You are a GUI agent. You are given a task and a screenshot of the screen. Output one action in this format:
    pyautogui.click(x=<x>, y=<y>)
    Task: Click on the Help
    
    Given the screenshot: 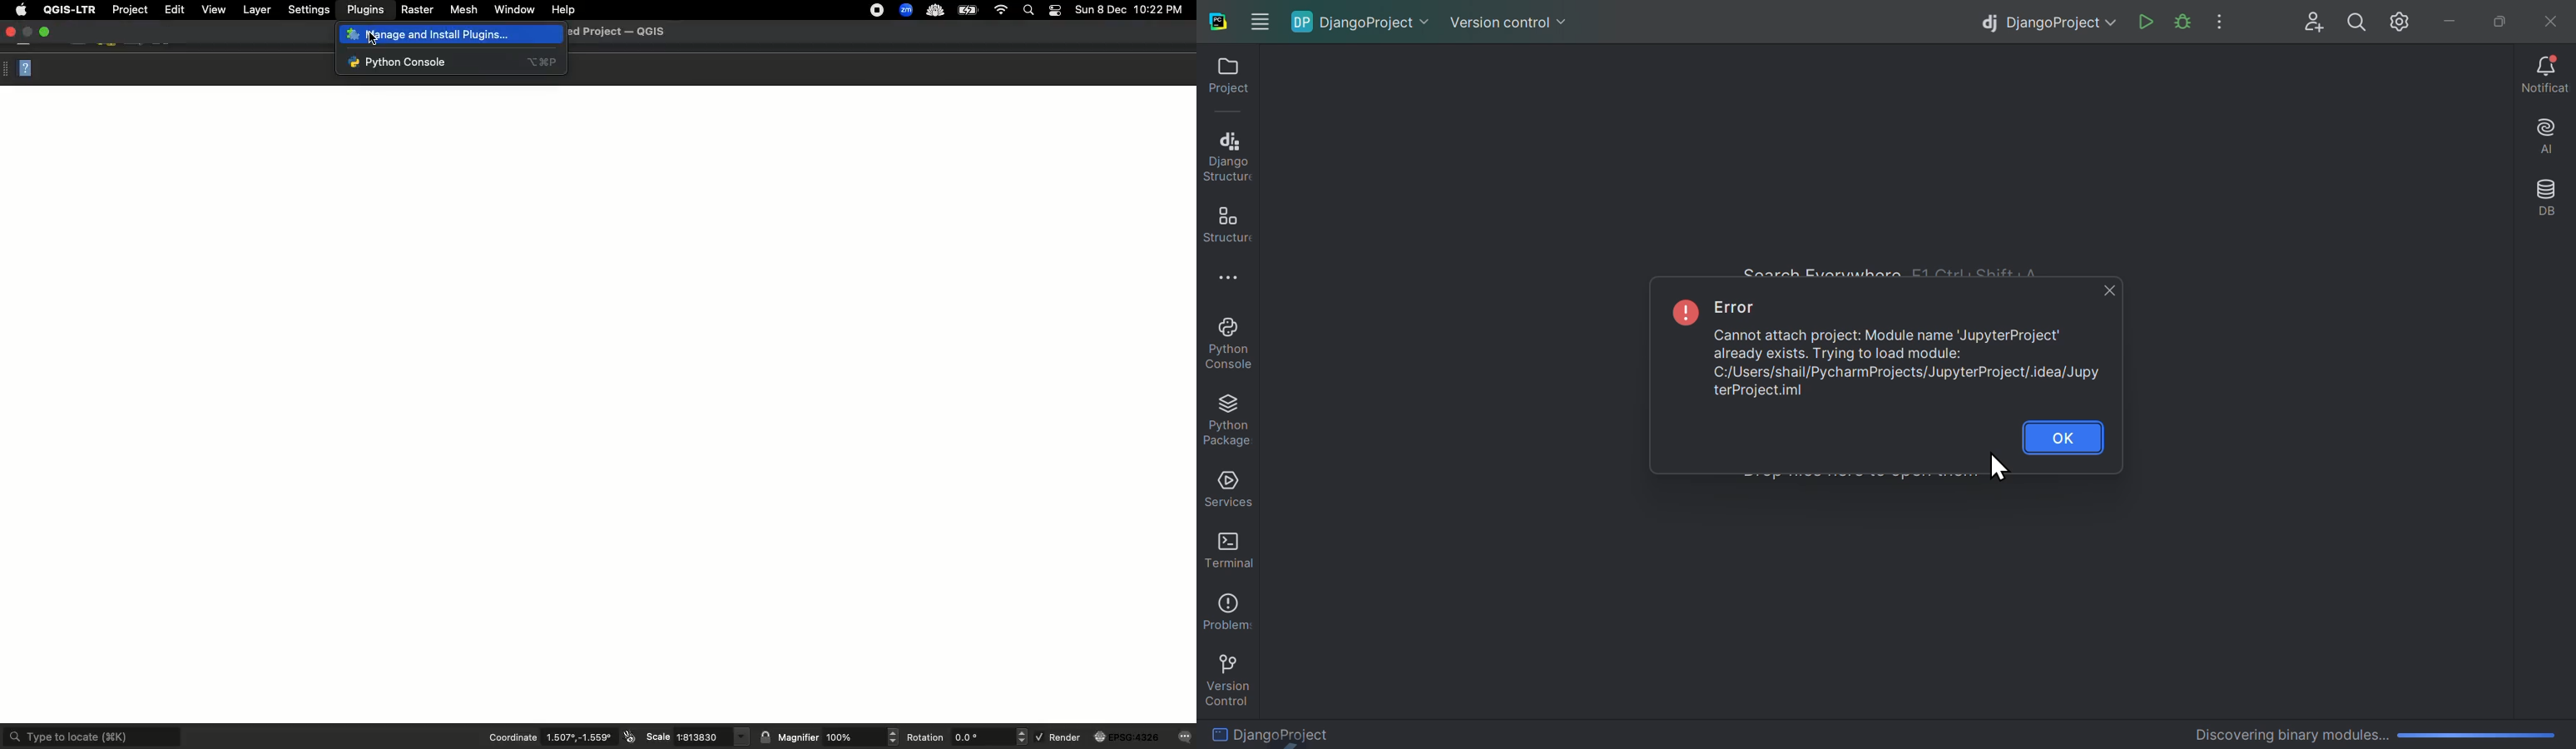 What is the action you would take?
    pyautogui.click(x=562, y=10)
    